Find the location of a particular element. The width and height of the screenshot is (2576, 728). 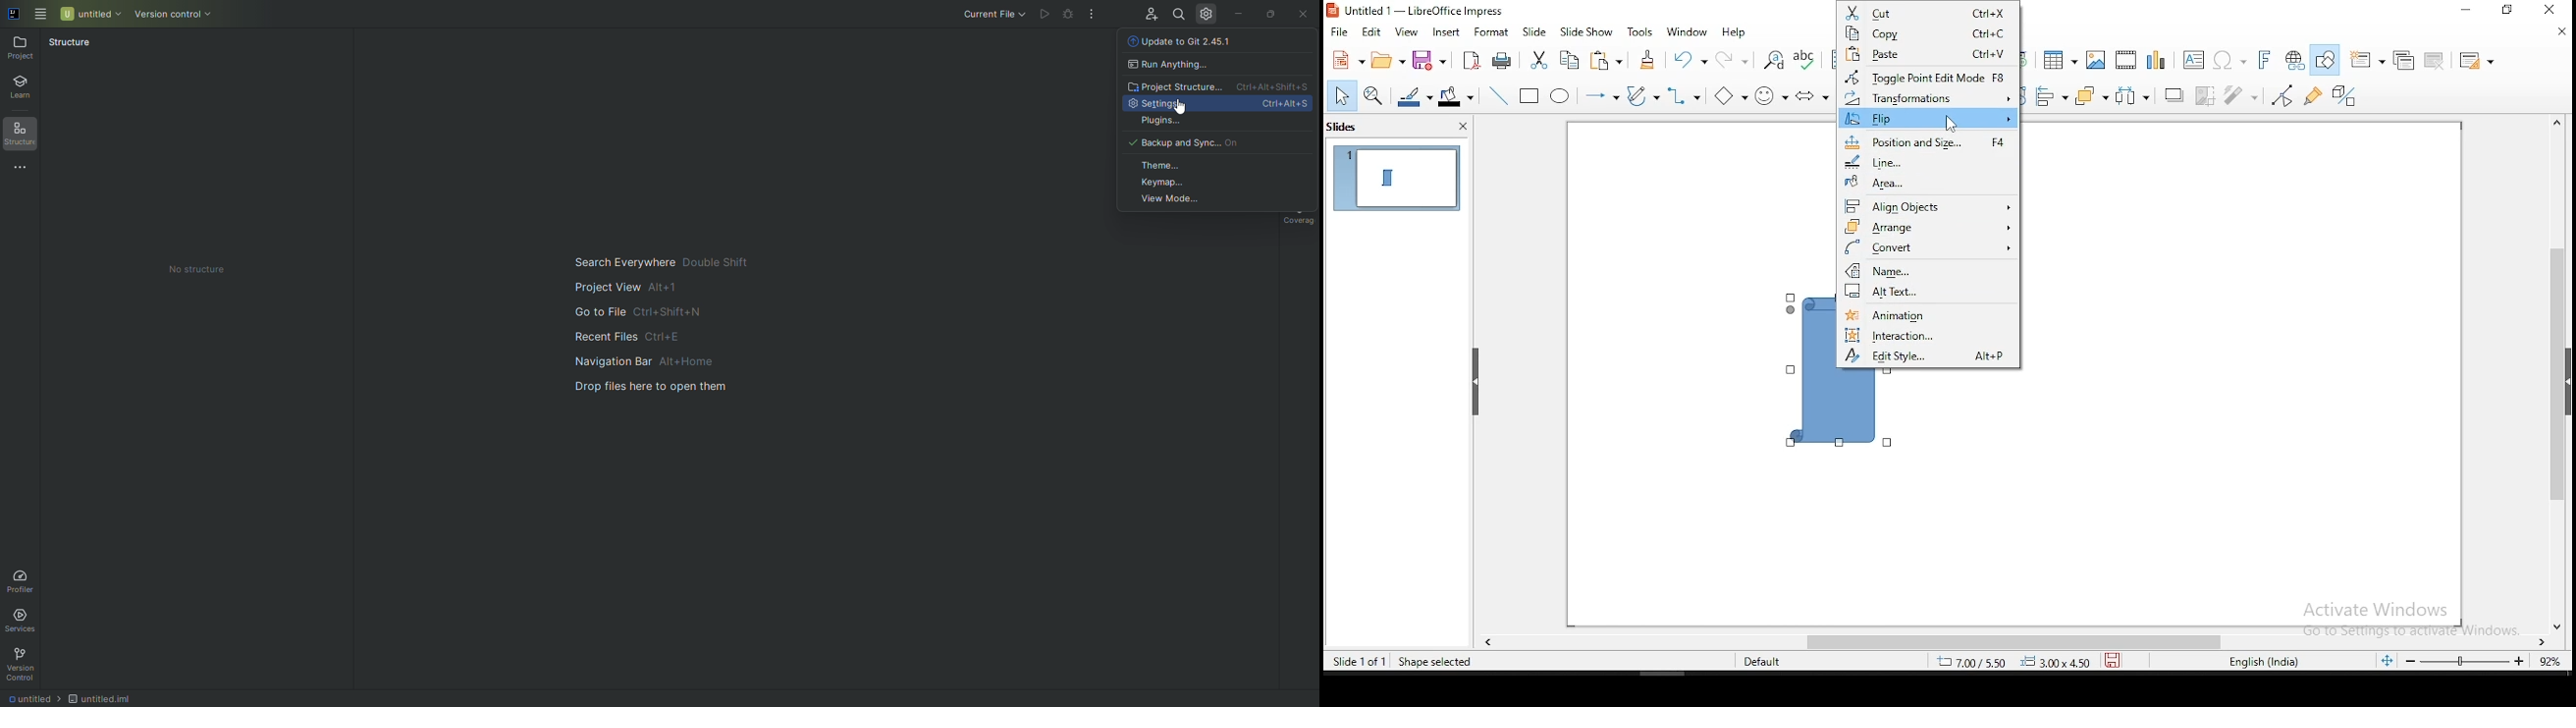

toggle point edit mode is located at coordinates (2286, 94).